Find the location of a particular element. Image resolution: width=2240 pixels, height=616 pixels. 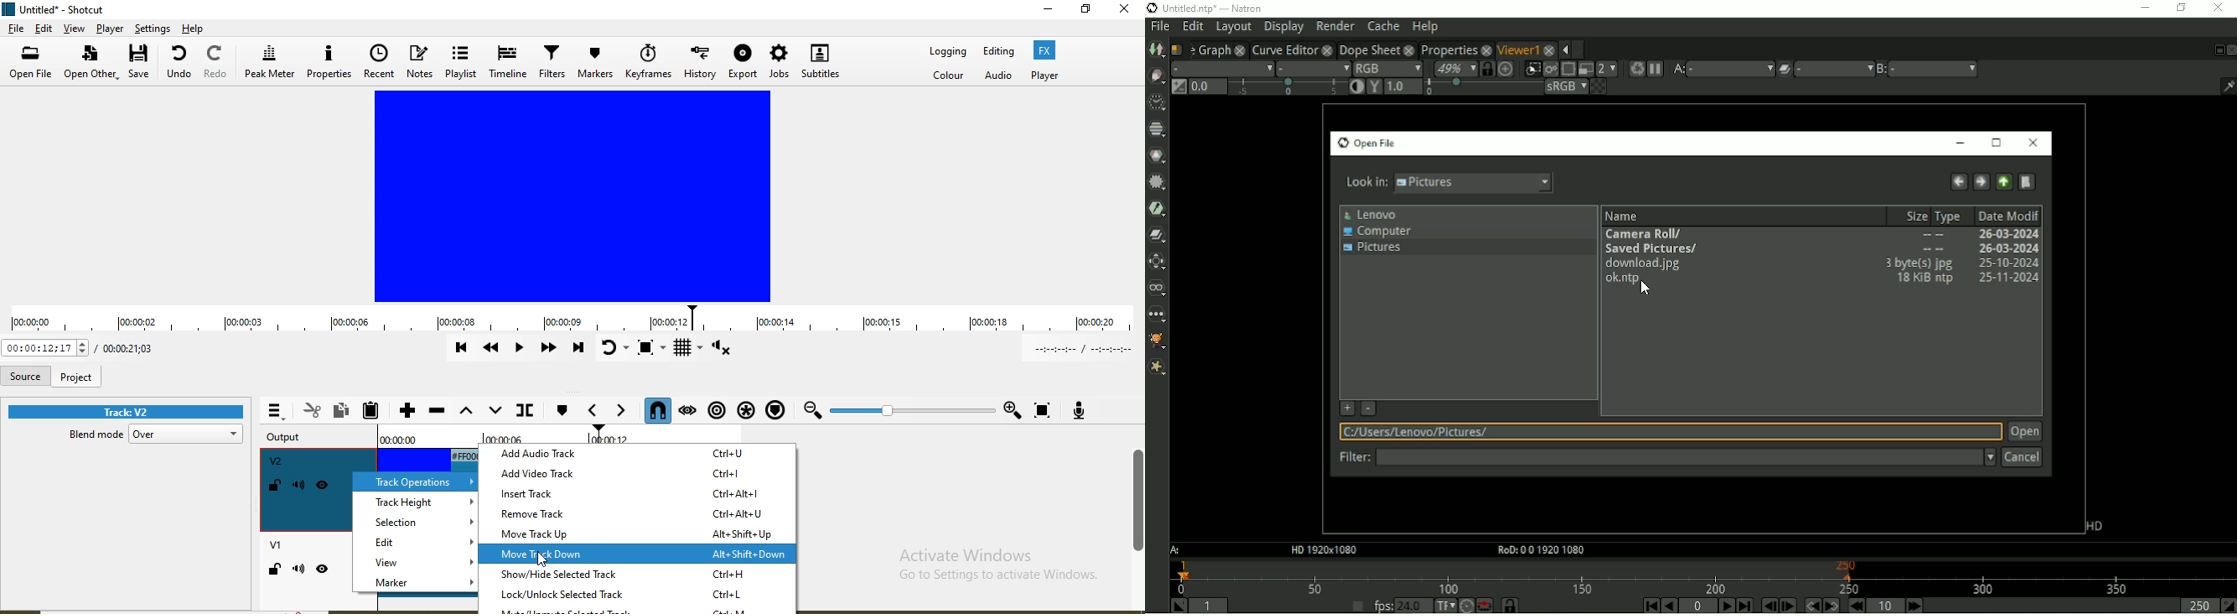

Output is located at coordinates (289, 438).